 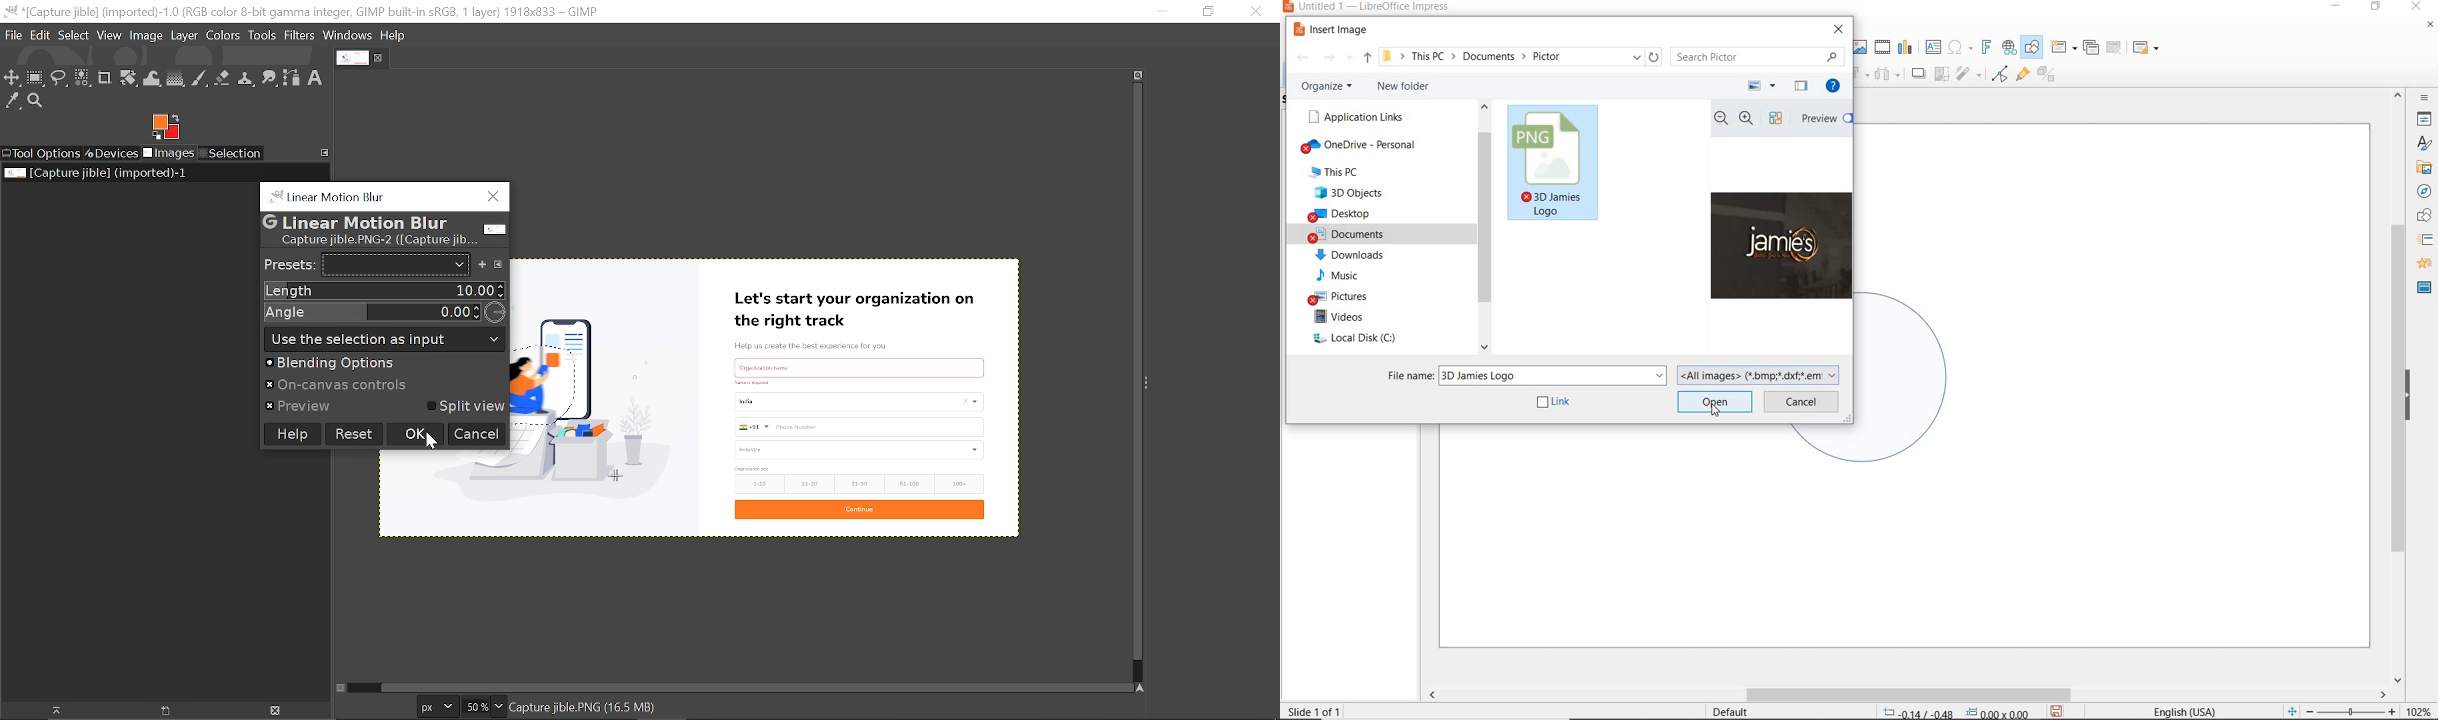 I want to click on minimize, so click(x=2338, y=8).